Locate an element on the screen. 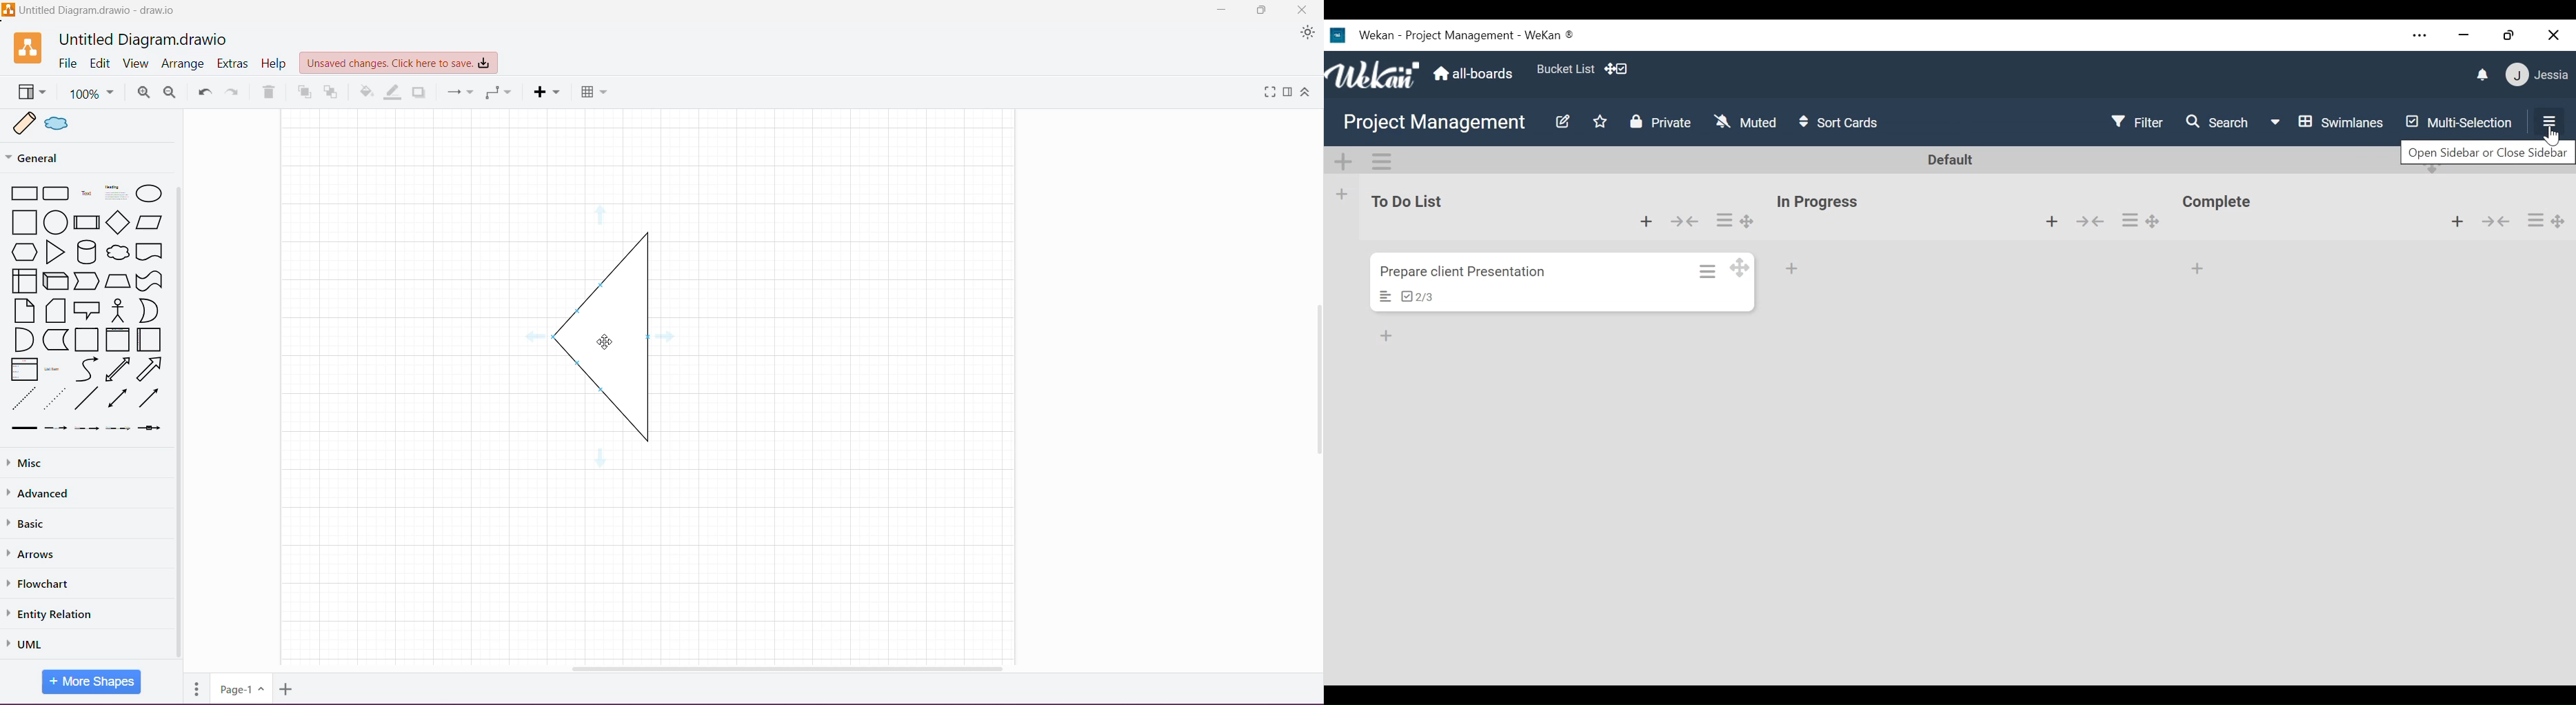  Wekan Desktop icon is located at coordinates (1450, 35).